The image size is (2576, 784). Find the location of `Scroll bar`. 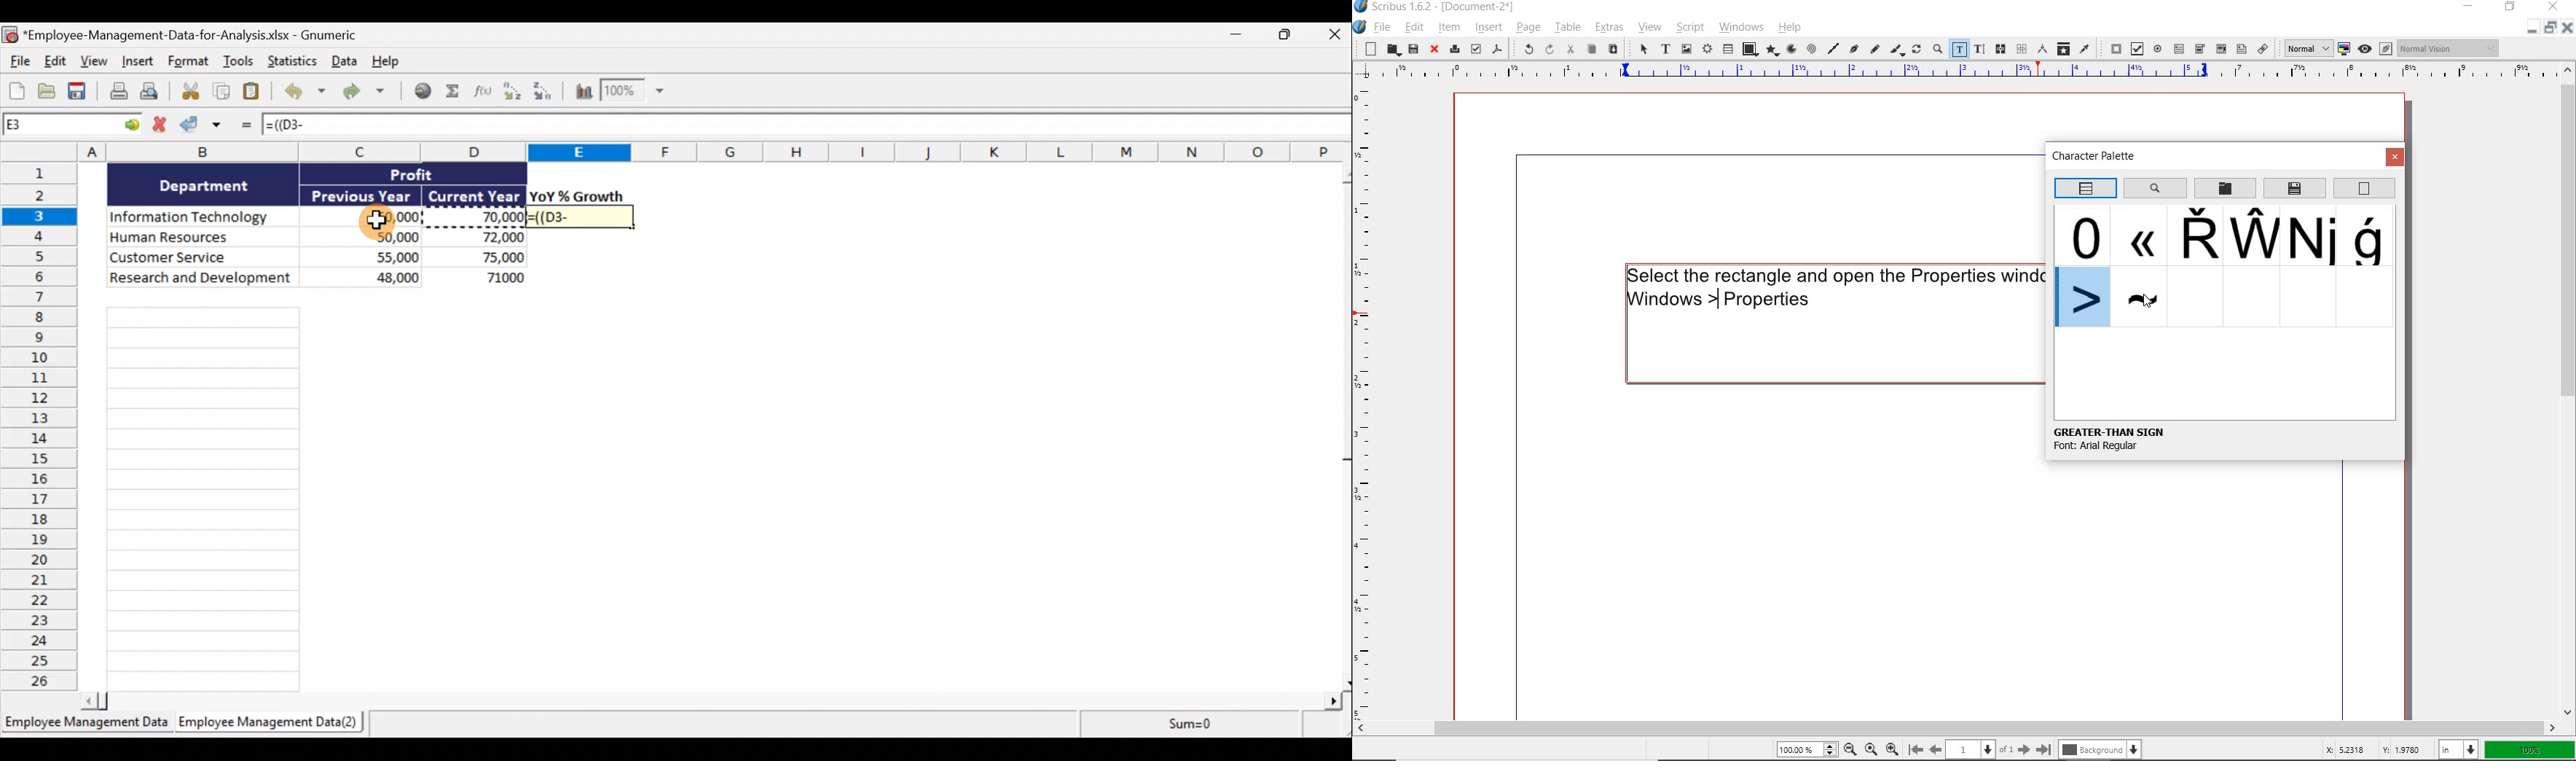

Scroll bar is located at coordinates (1344, 427).